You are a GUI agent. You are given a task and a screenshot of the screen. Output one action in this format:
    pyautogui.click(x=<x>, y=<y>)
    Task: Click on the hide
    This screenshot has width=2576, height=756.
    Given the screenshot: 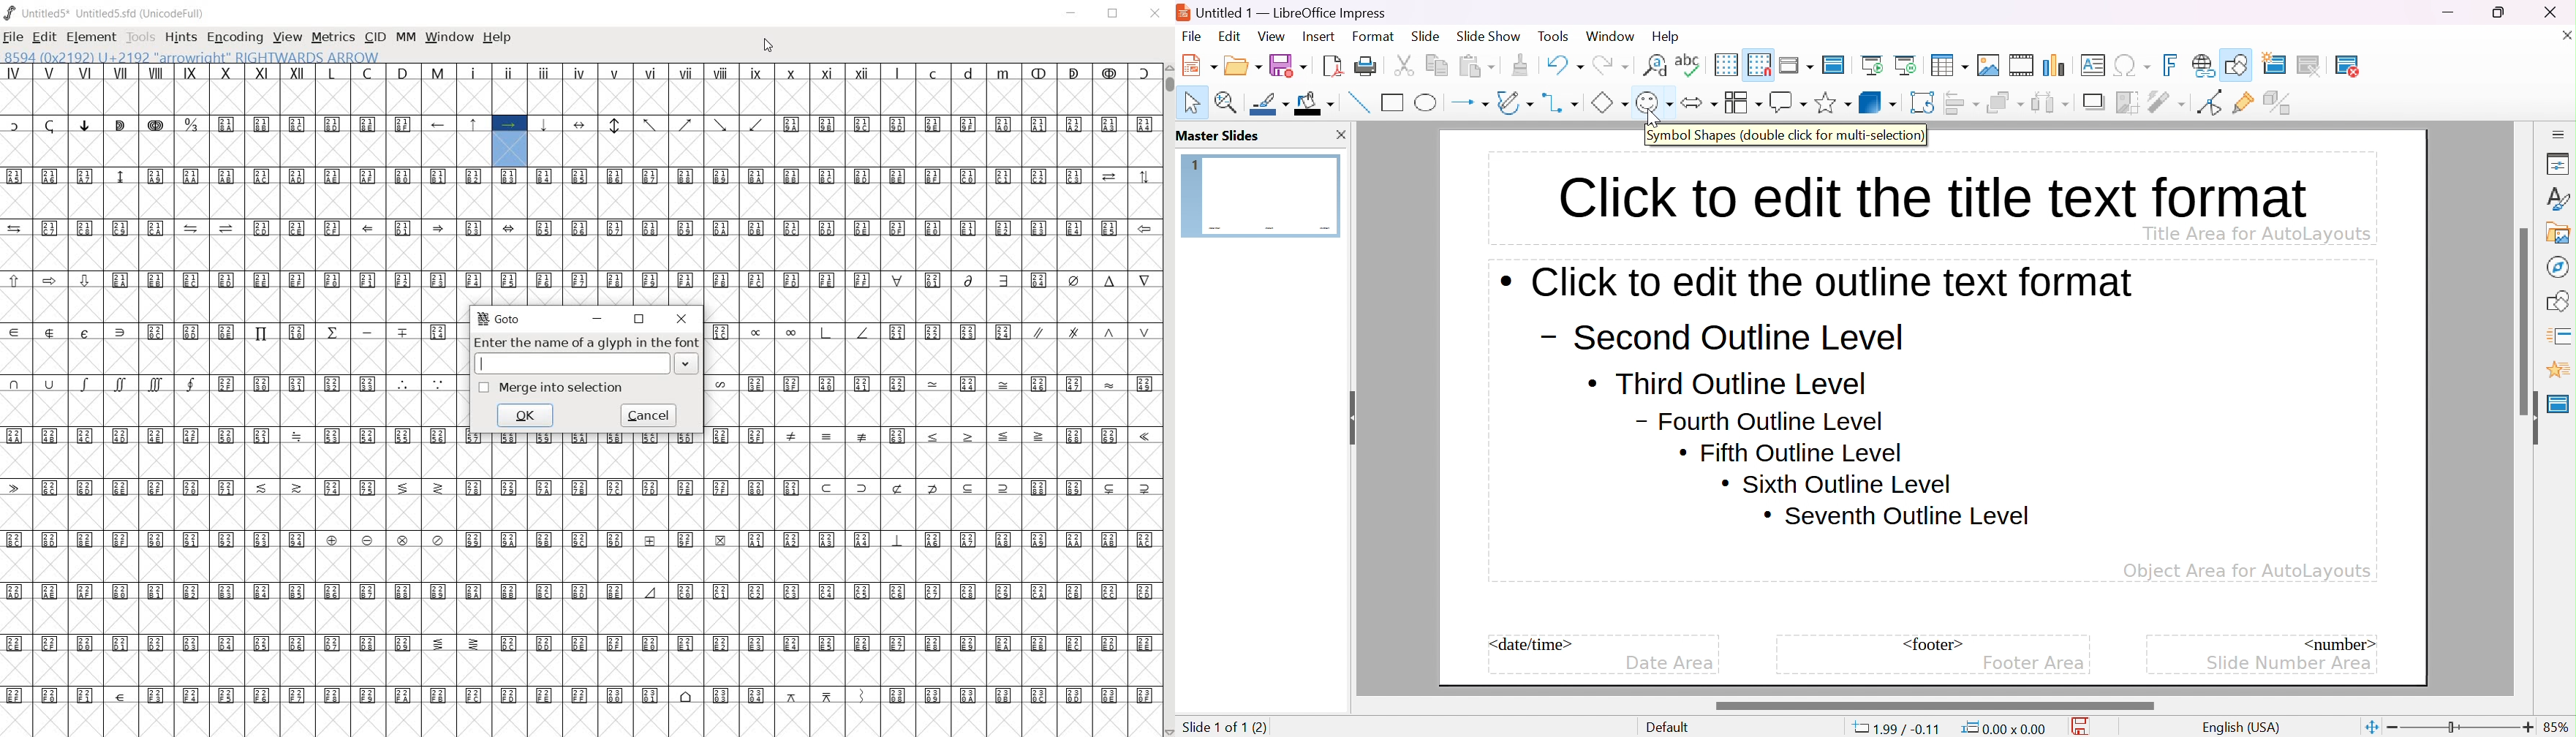 What is the action you would take?
    pyautogui.click(x=1350, y=413)
    